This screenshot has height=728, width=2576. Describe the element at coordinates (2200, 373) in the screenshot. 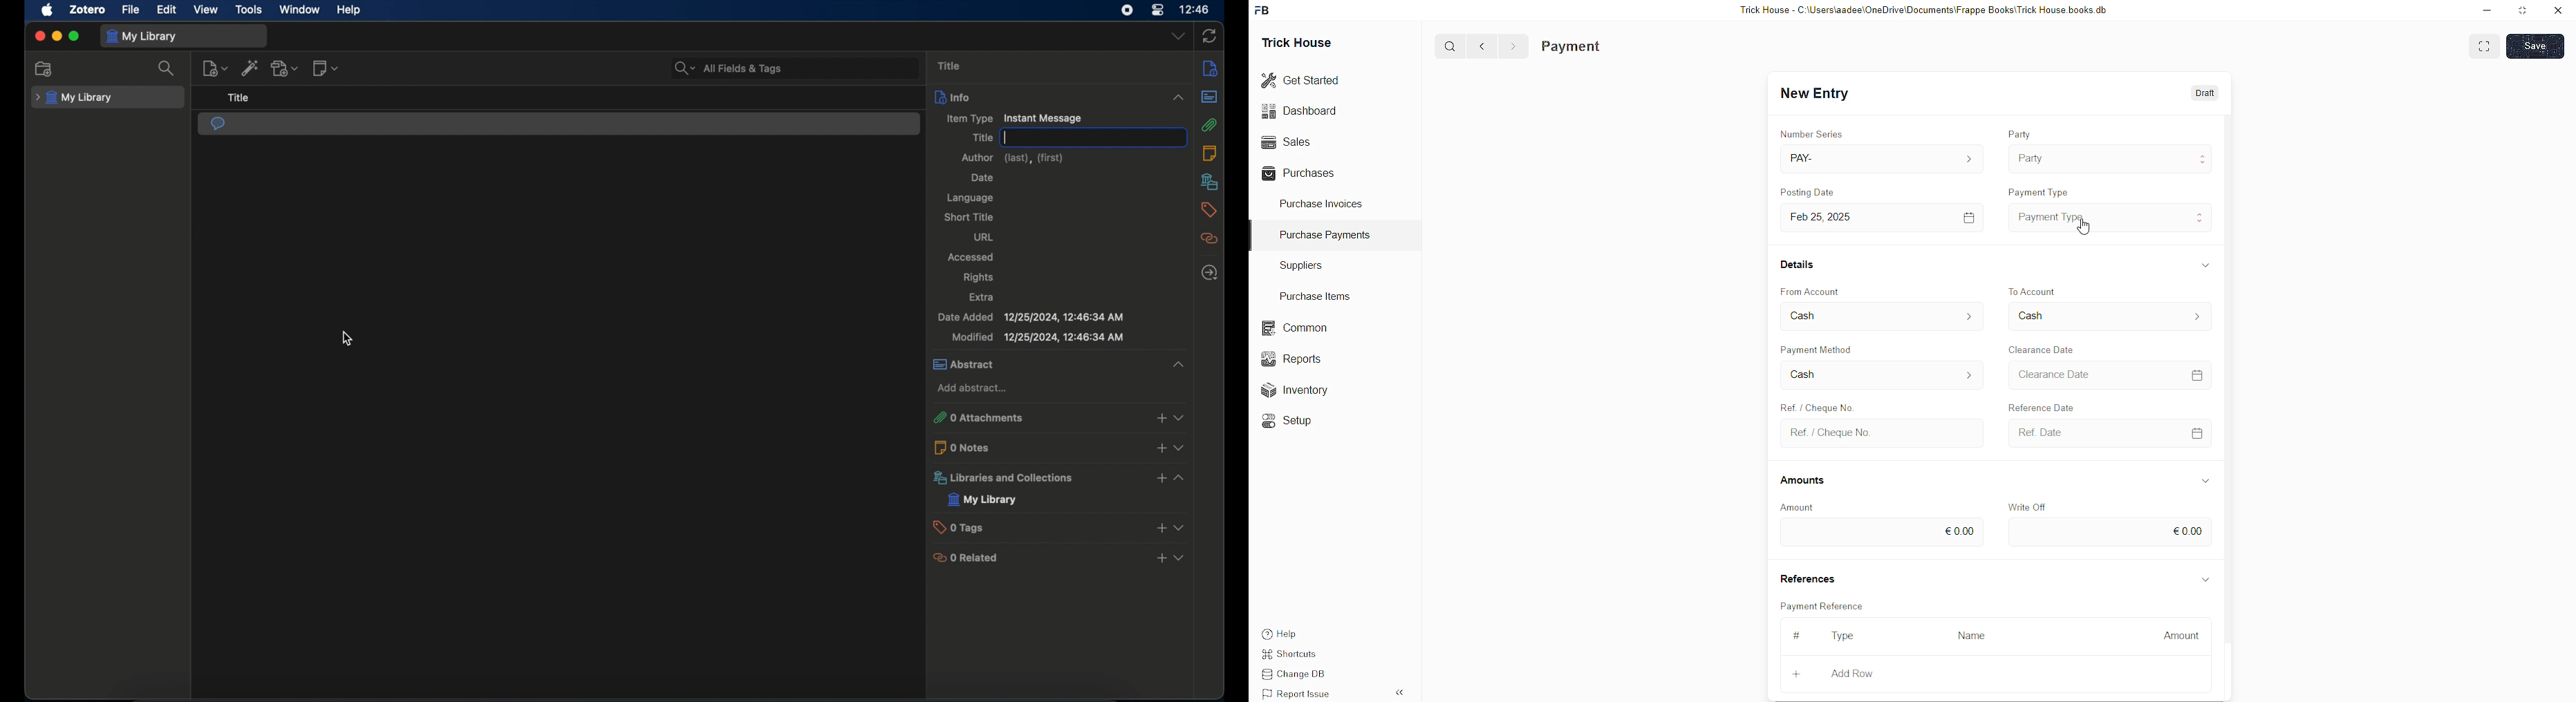

I see `=` at that location.